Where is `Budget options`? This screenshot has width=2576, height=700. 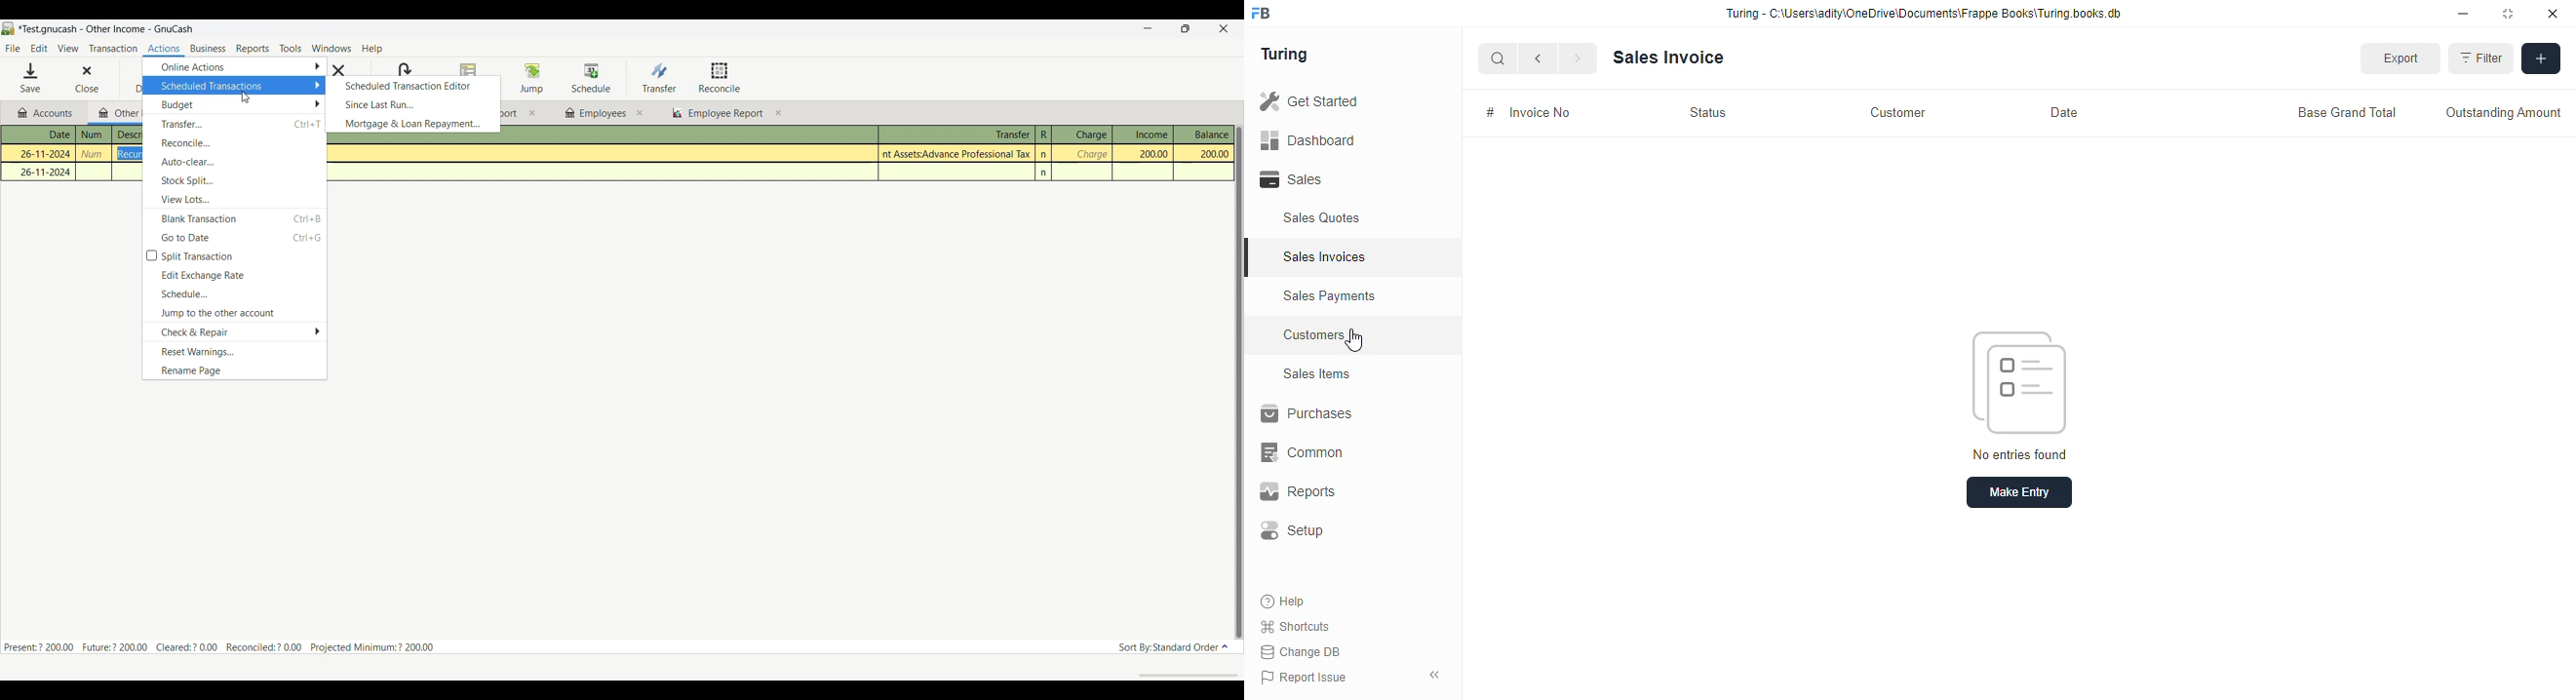
Budget options is located at coordinates (234, 104).